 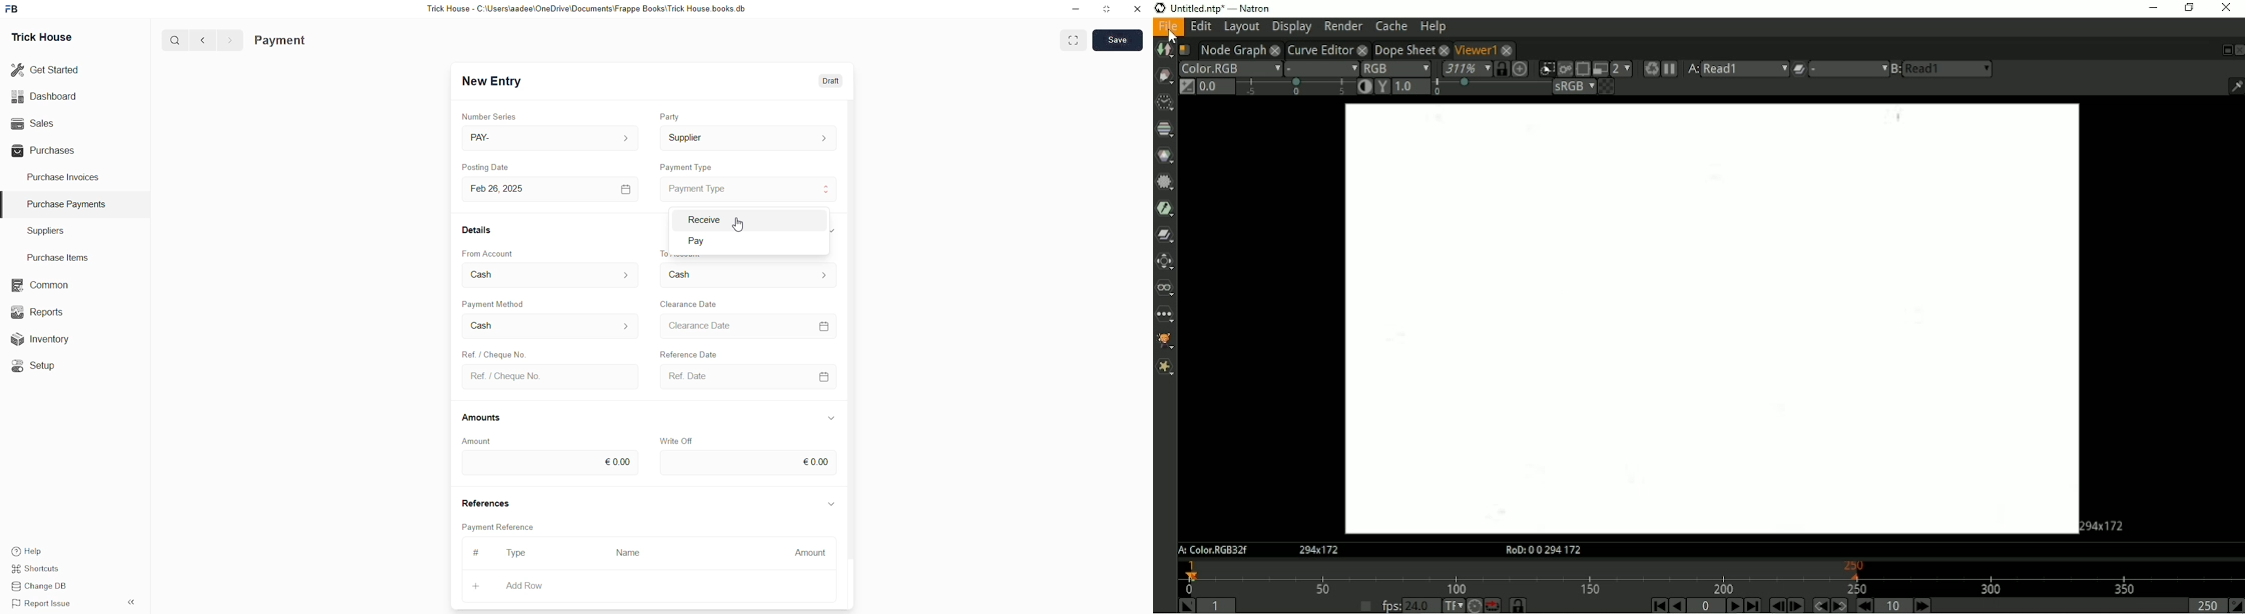 What do you see at coordinates (32, 365) in the screenshot?
I see `Setup` at bounding box center [32, 365].